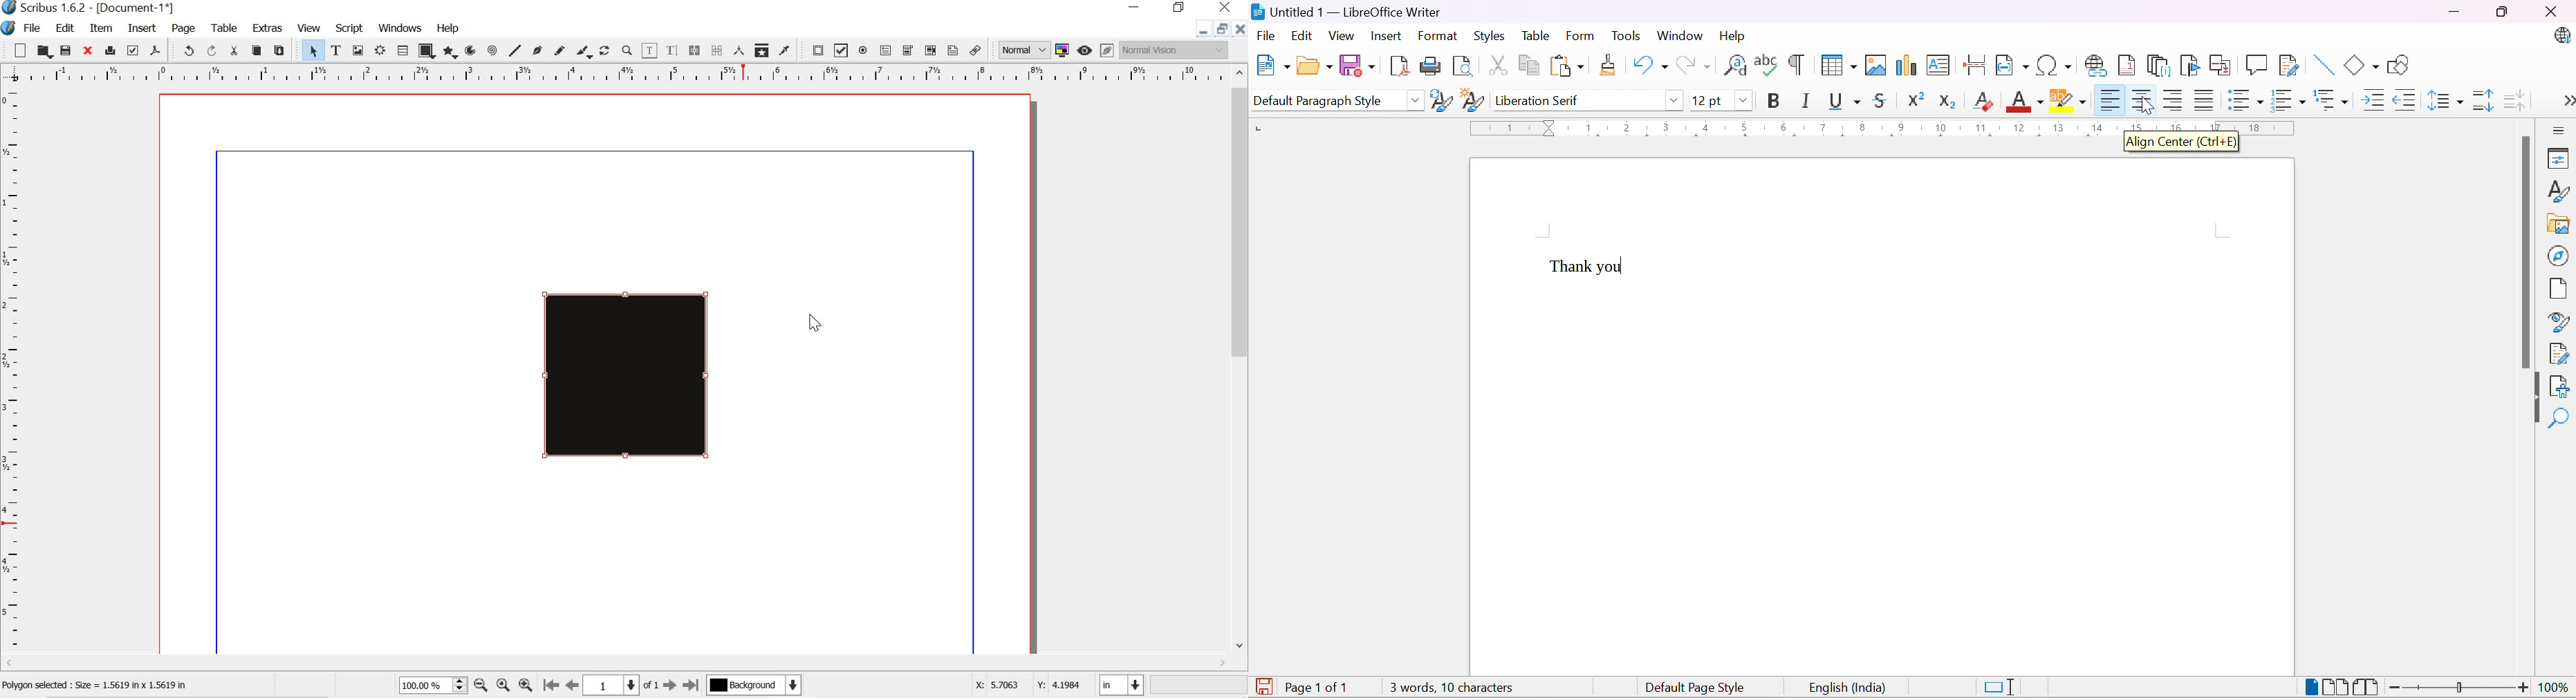 This screenshot has width=2576, height=700. Describe the element at coordinates (2055, 66) in the screenshot. I see `Insert Special Characters` at that location.